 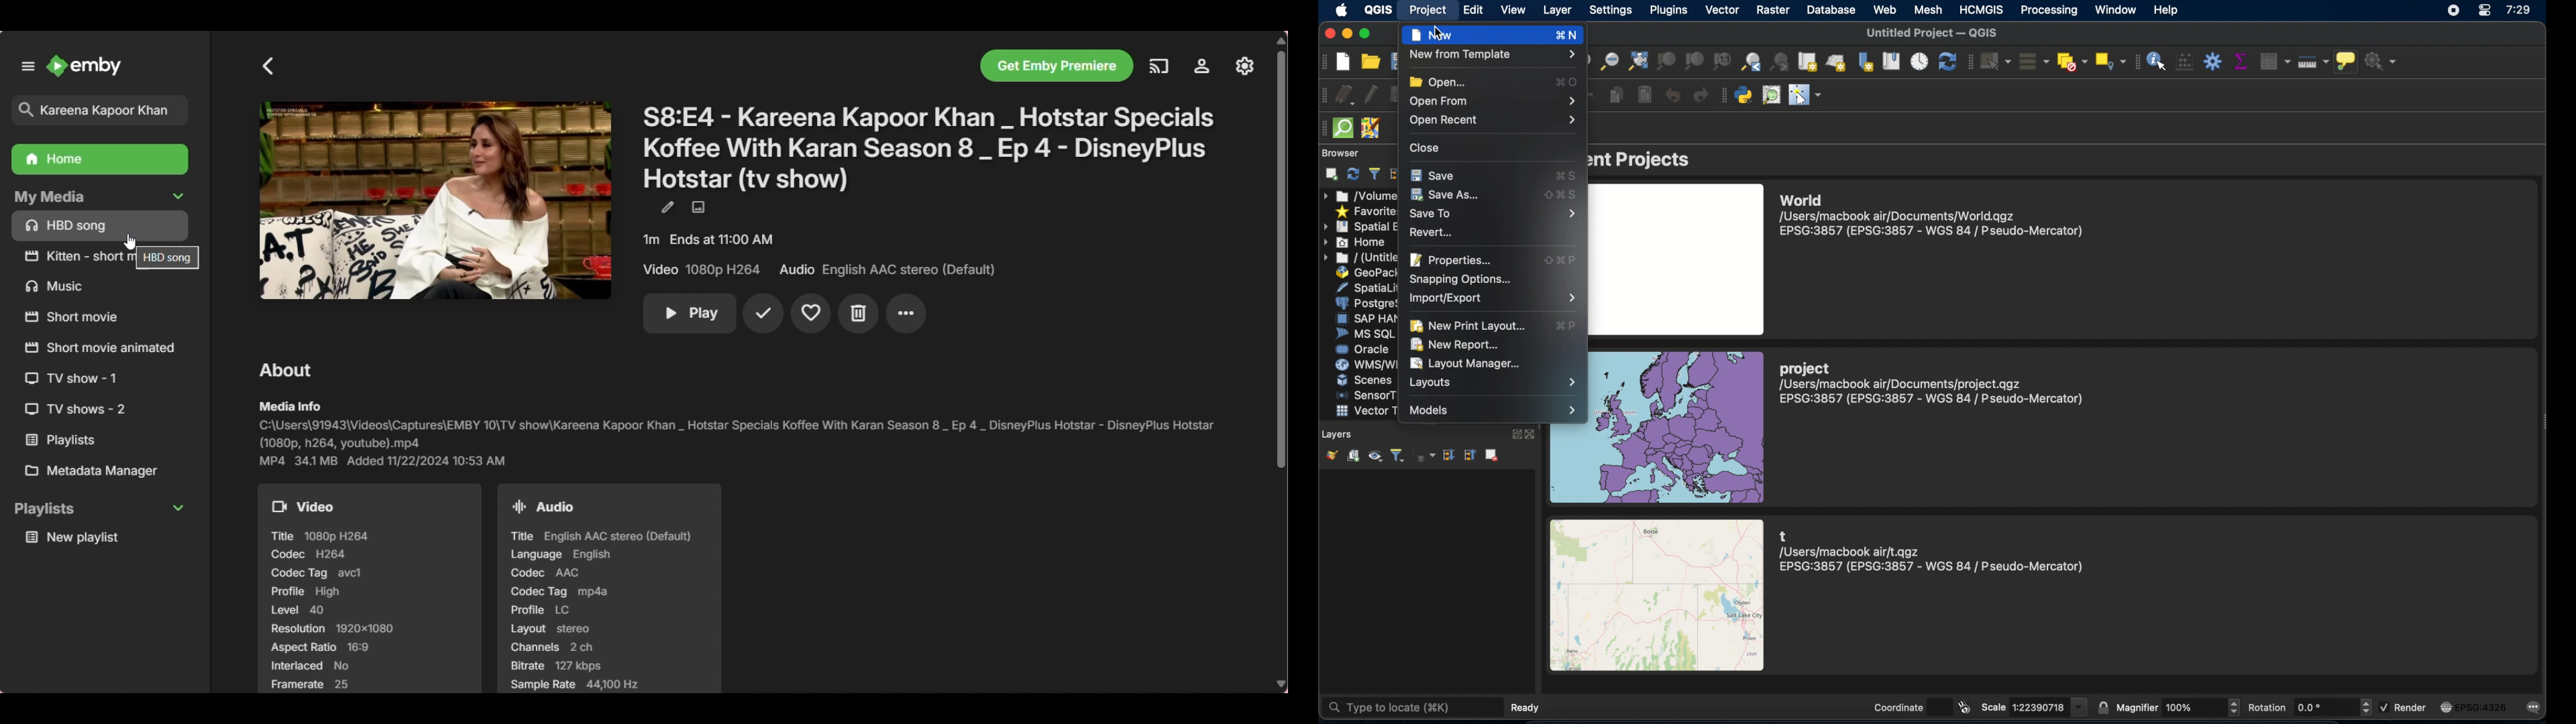 What do you see at coordinates (1806, 95) in the screenshot?
I see `switched mouse to configurable pointer` at bounding box center [1806, 95].